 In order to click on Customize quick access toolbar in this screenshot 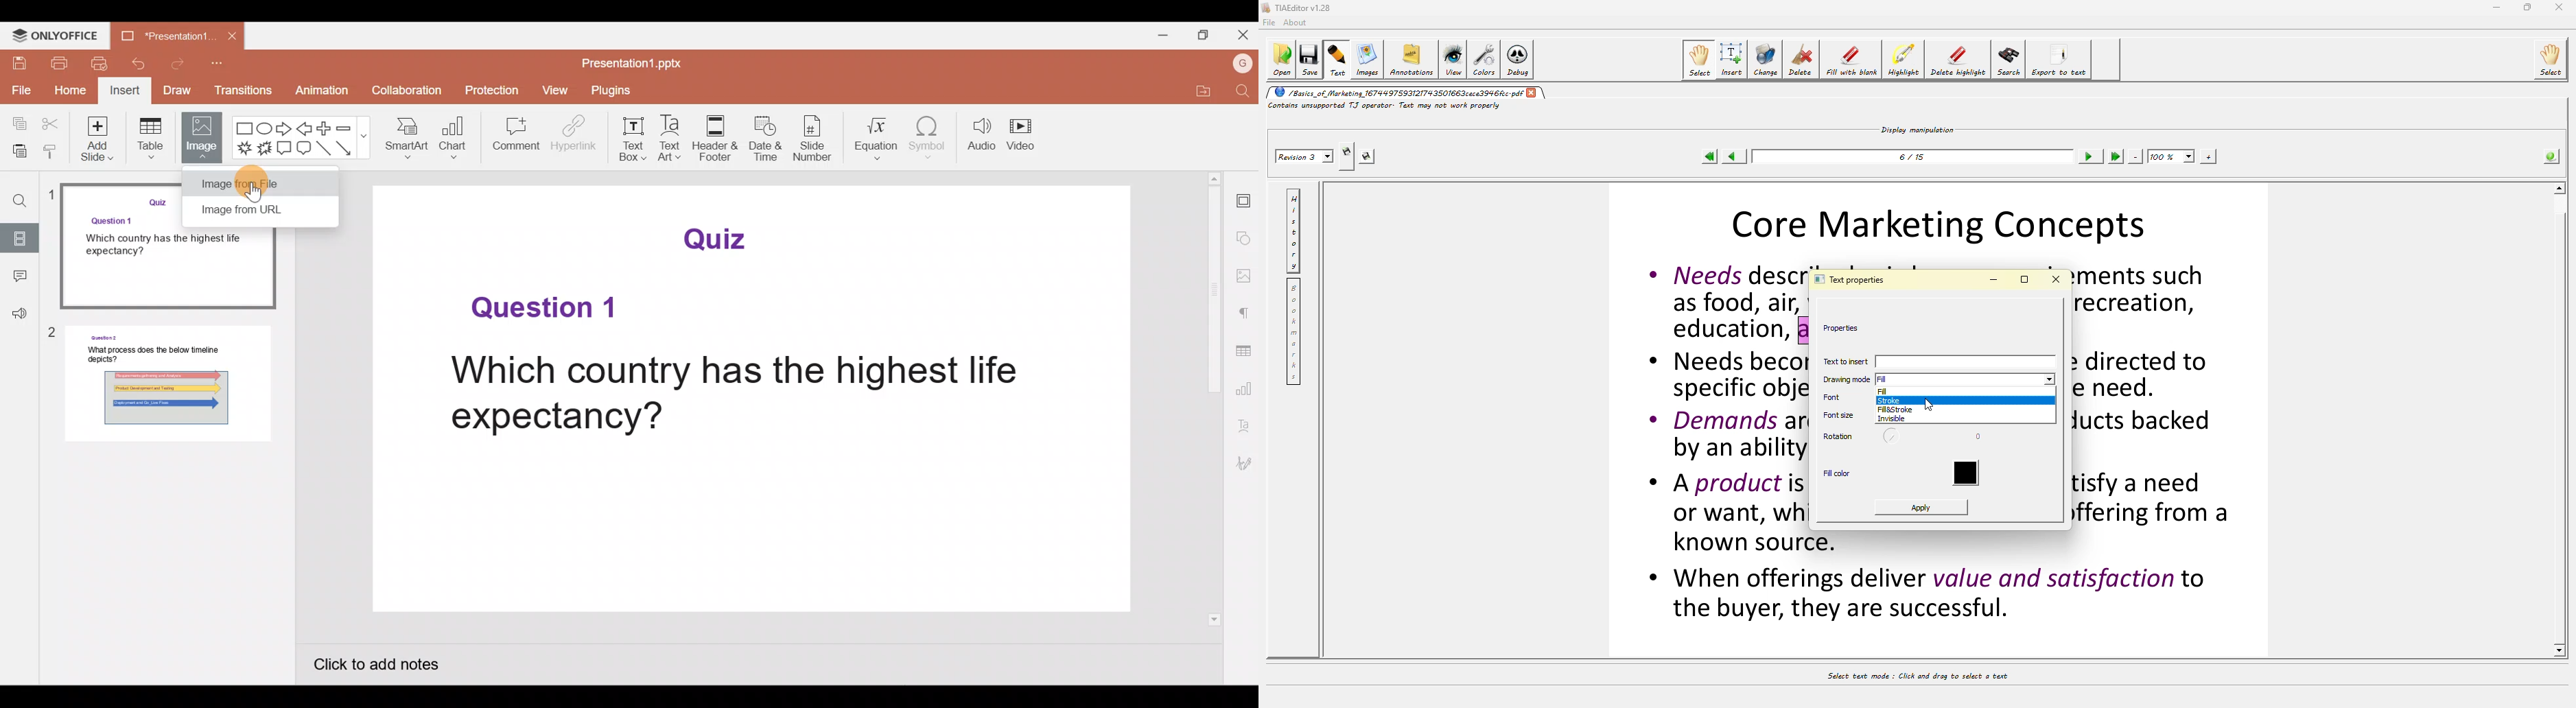, I will do `click(226, 66)`.